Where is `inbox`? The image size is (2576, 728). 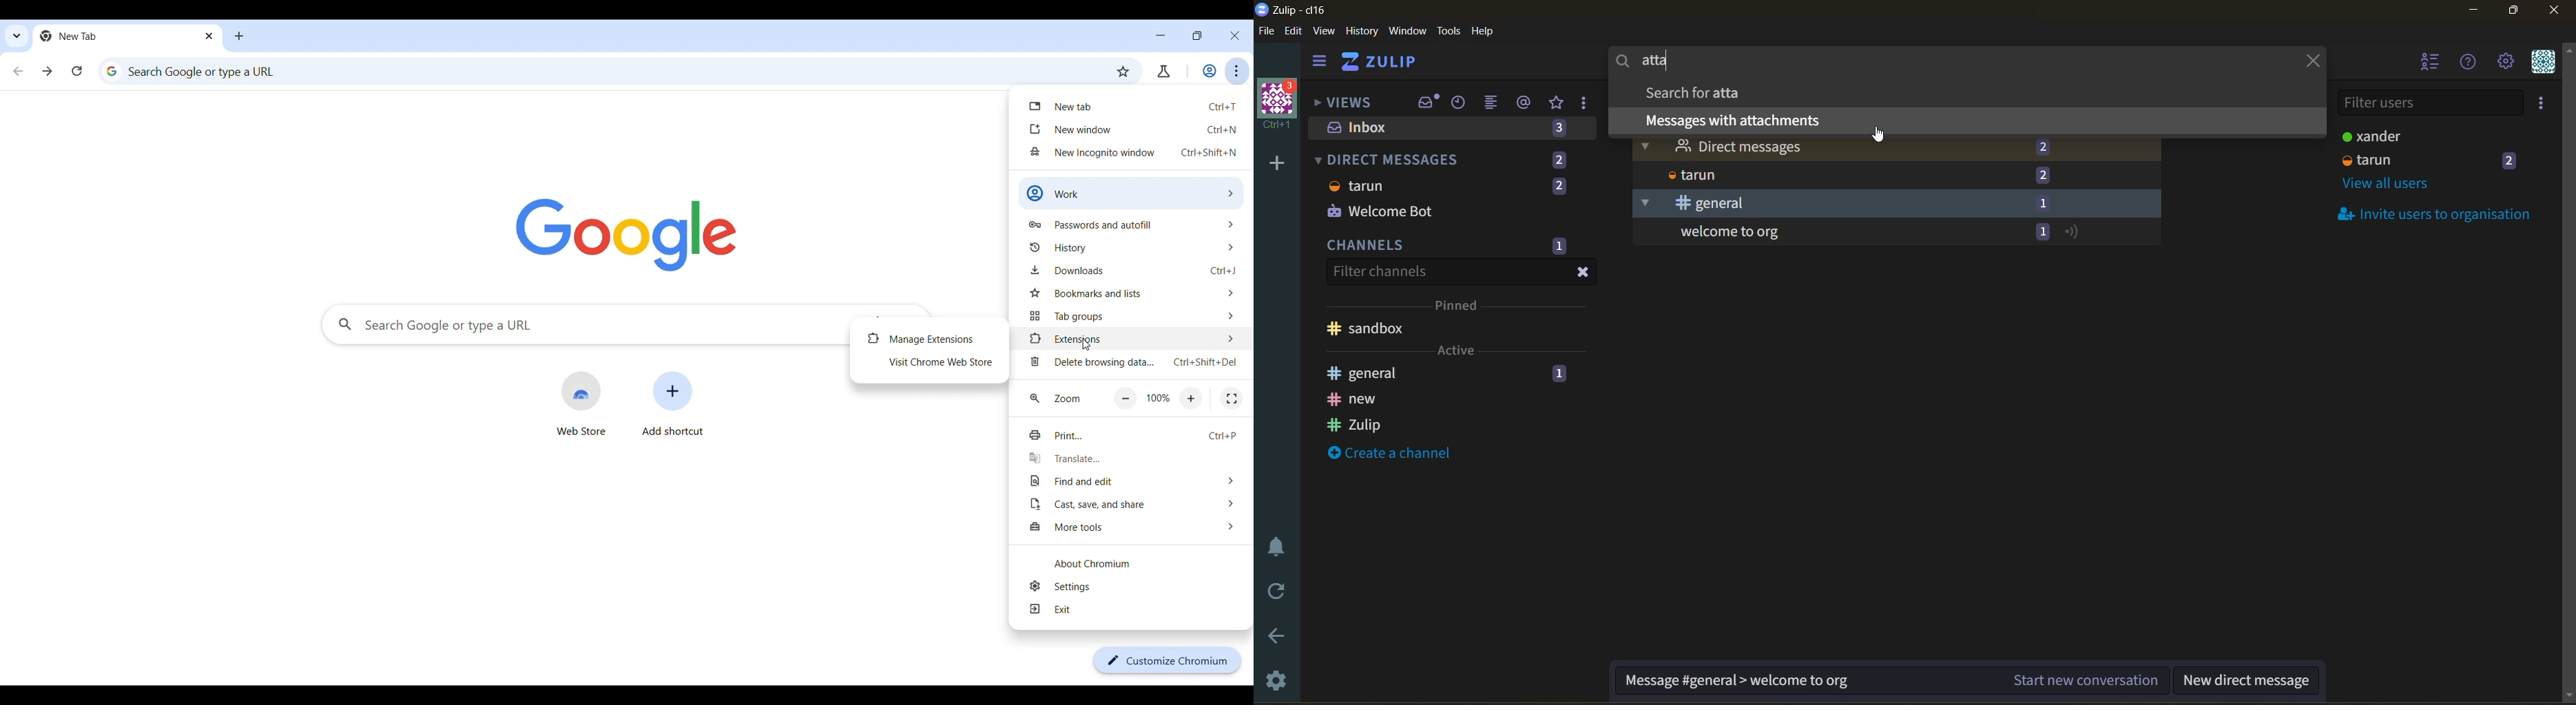
inbox is located at coordinates (1363, 127).